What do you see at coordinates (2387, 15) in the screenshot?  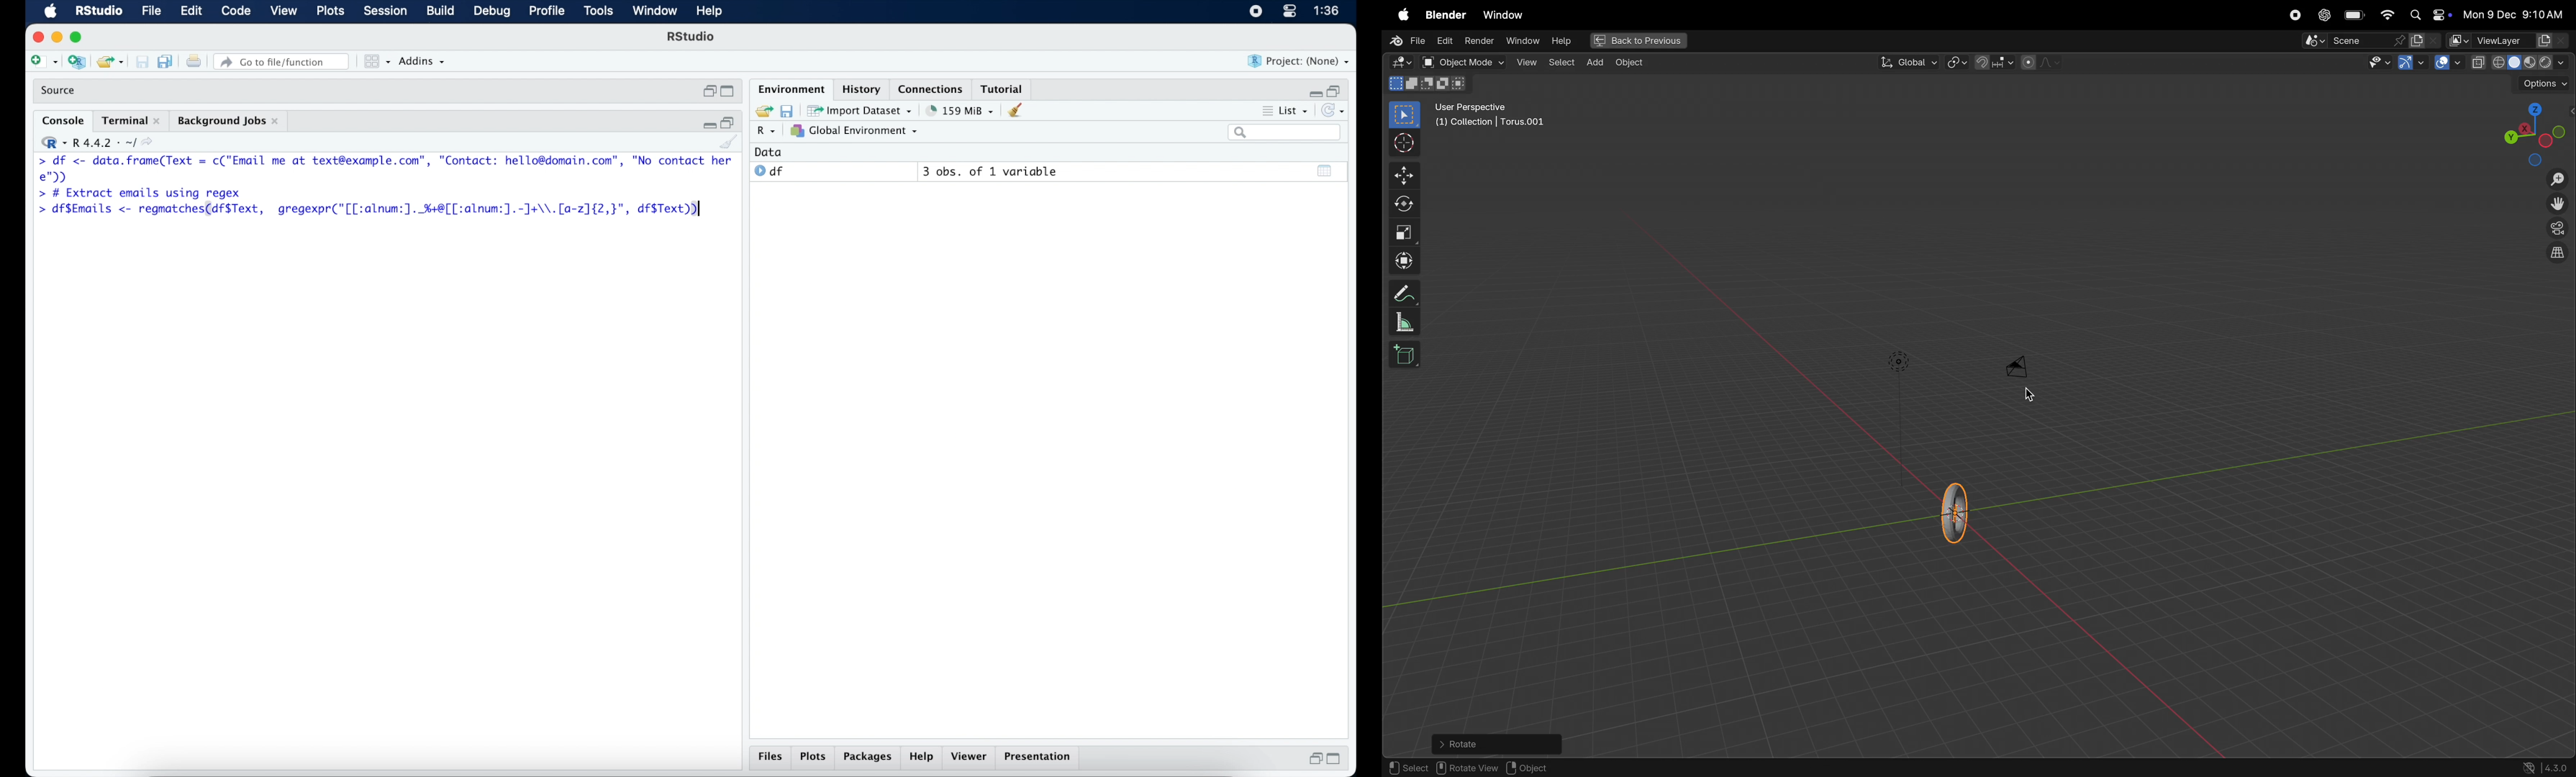 I see `wifi` at bounding box center [2387, 15].